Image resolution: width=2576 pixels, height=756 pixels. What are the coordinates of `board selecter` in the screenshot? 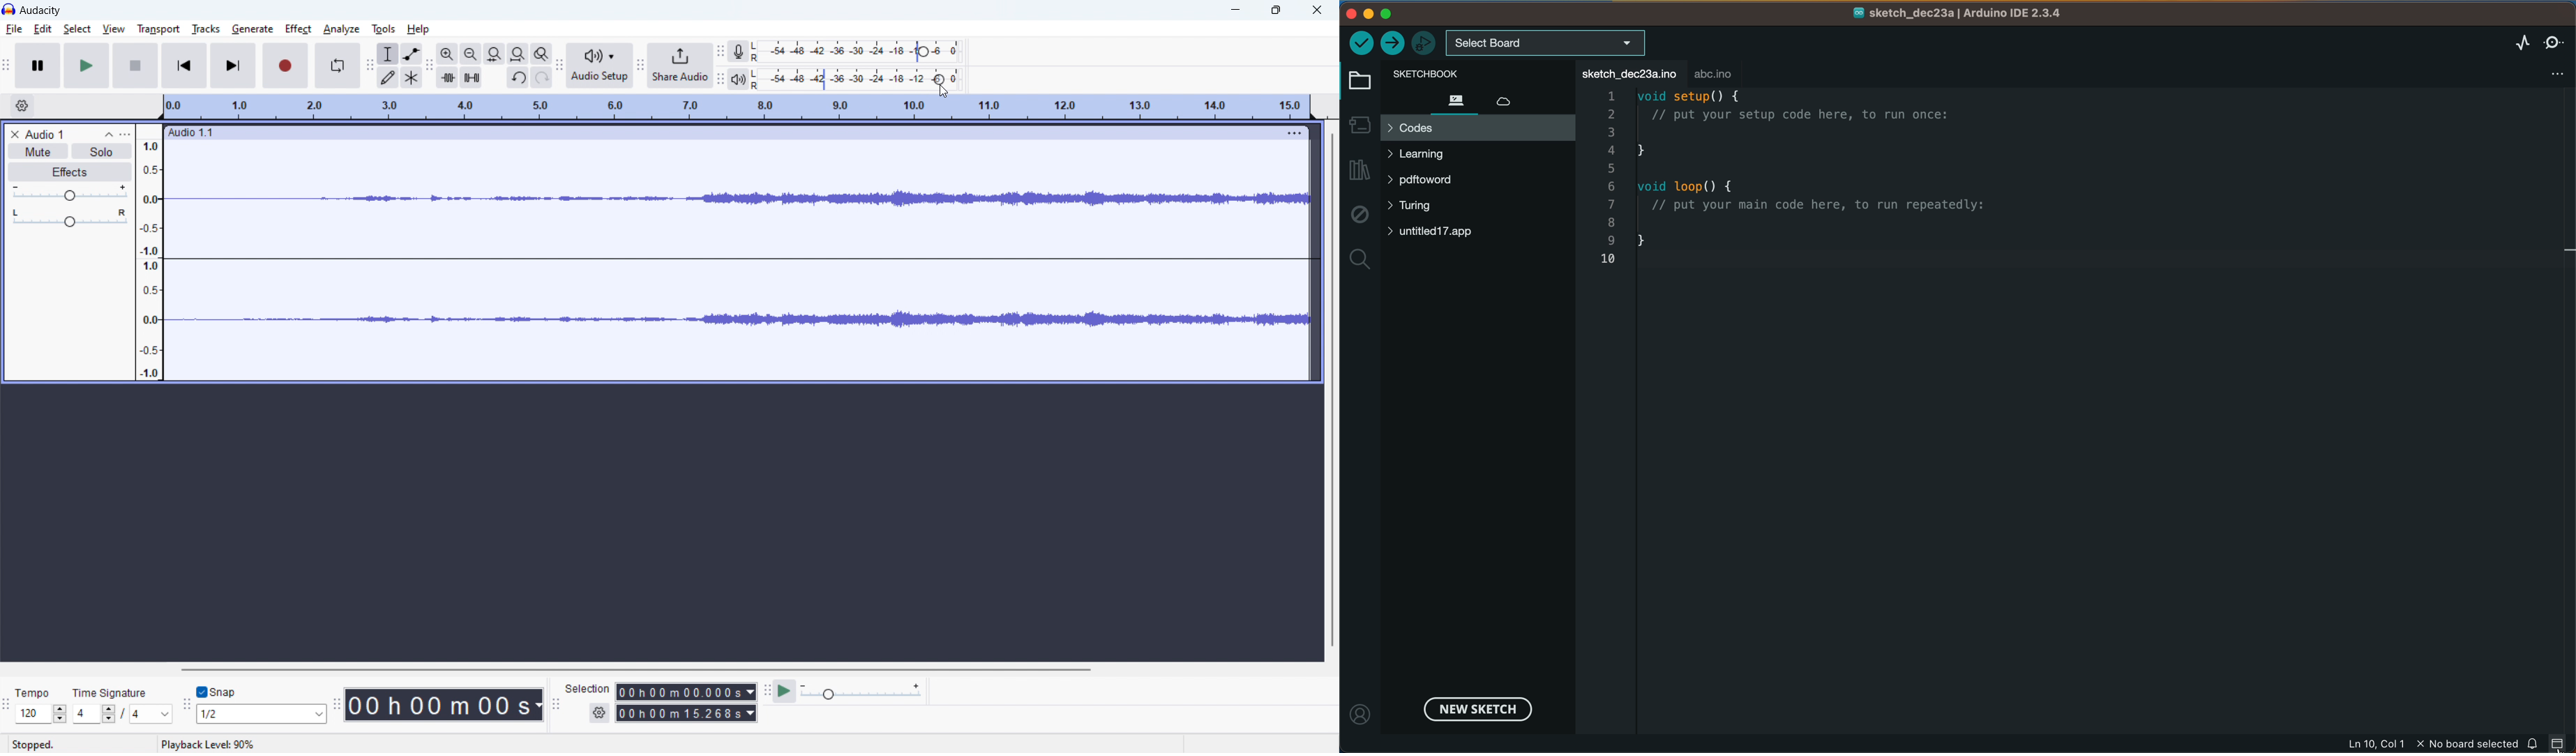 It's located at (1547, 43).